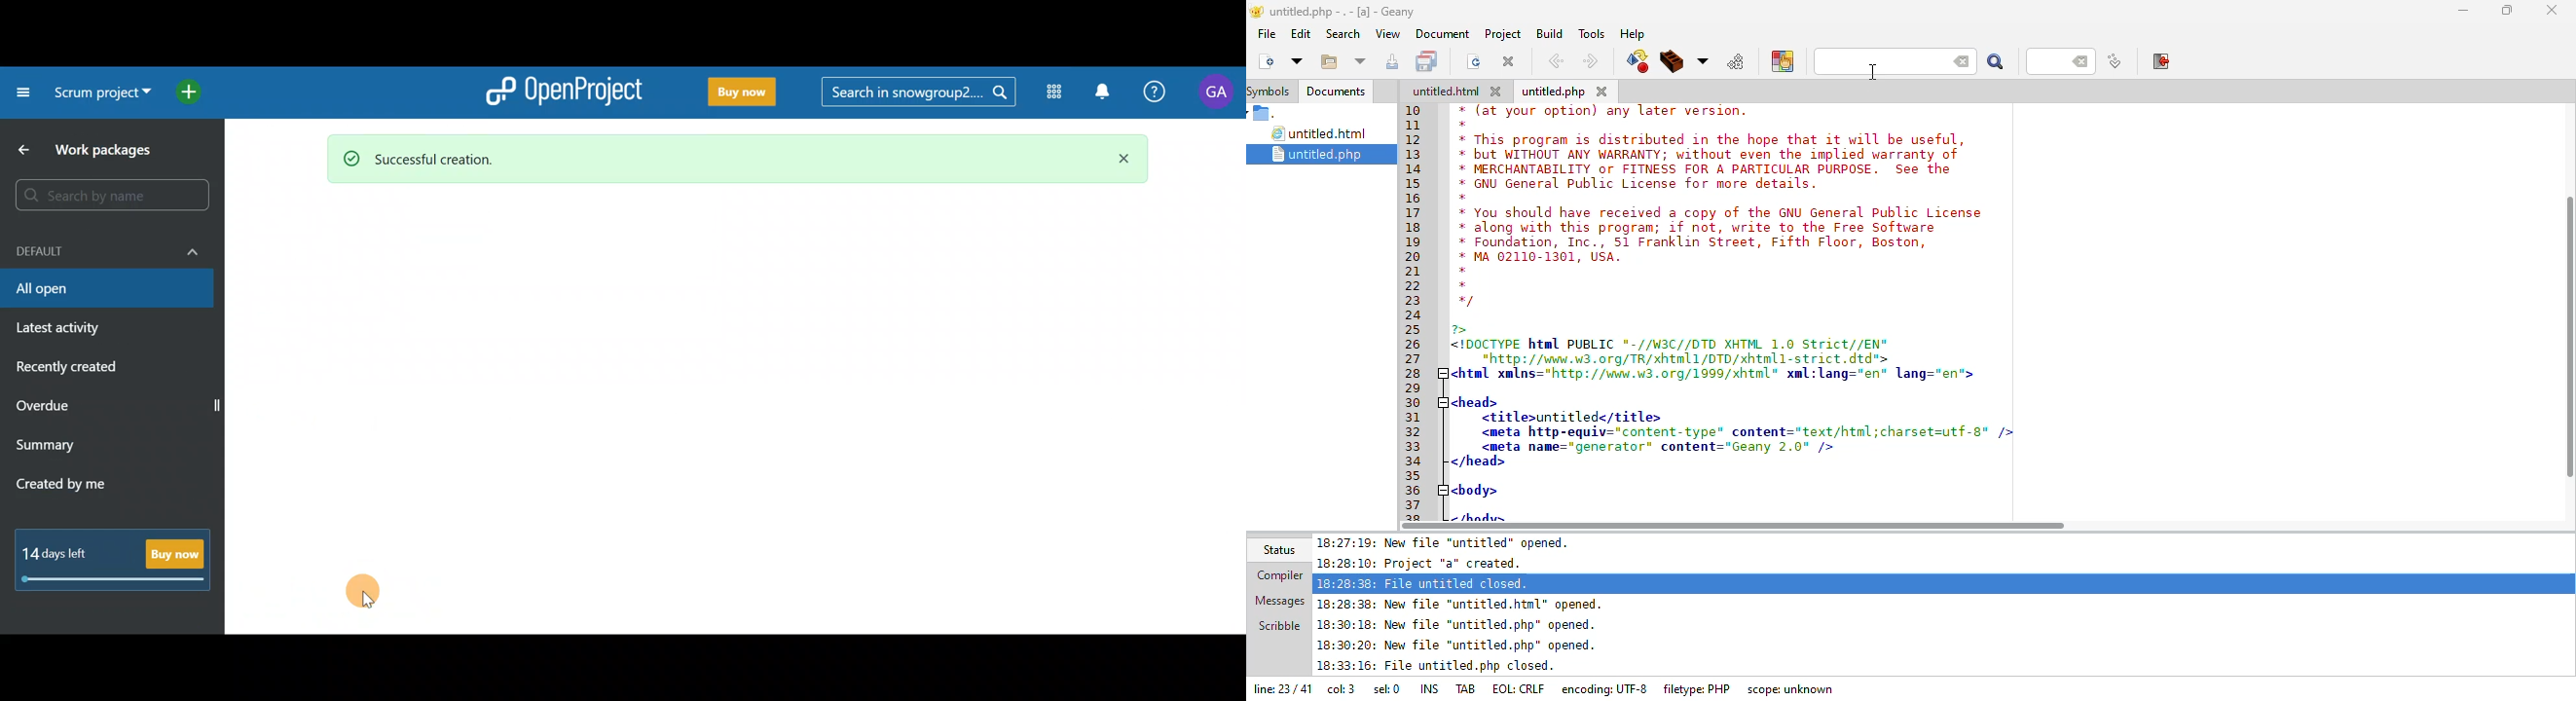 The height and width of the screenshot is (728, 2576). Describe the element at coordinates (1416, 431) in the screenshot. I see `32` at that location.